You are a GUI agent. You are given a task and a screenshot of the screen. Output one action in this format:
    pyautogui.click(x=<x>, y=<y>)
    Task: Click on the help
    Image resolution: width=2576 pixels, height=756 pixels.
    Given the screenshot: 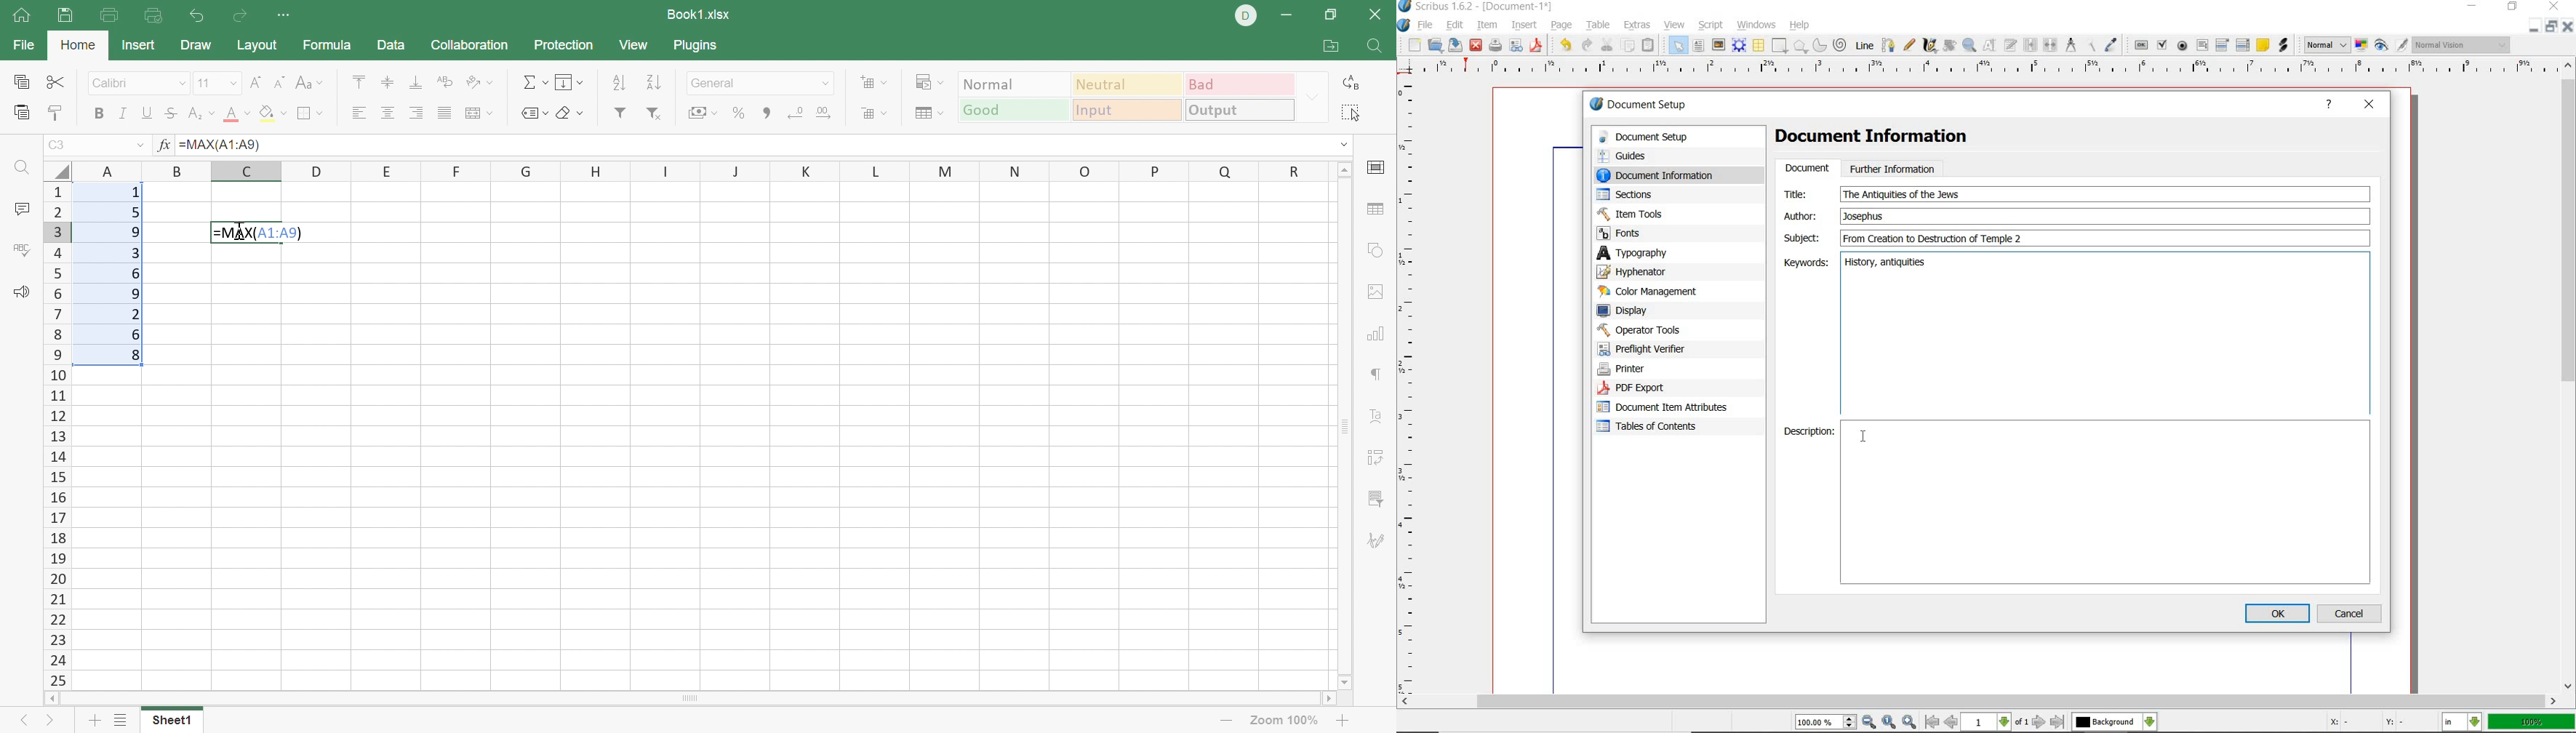 What is the action you would take?
    pyautogui.click(x=1802, y=24)
    